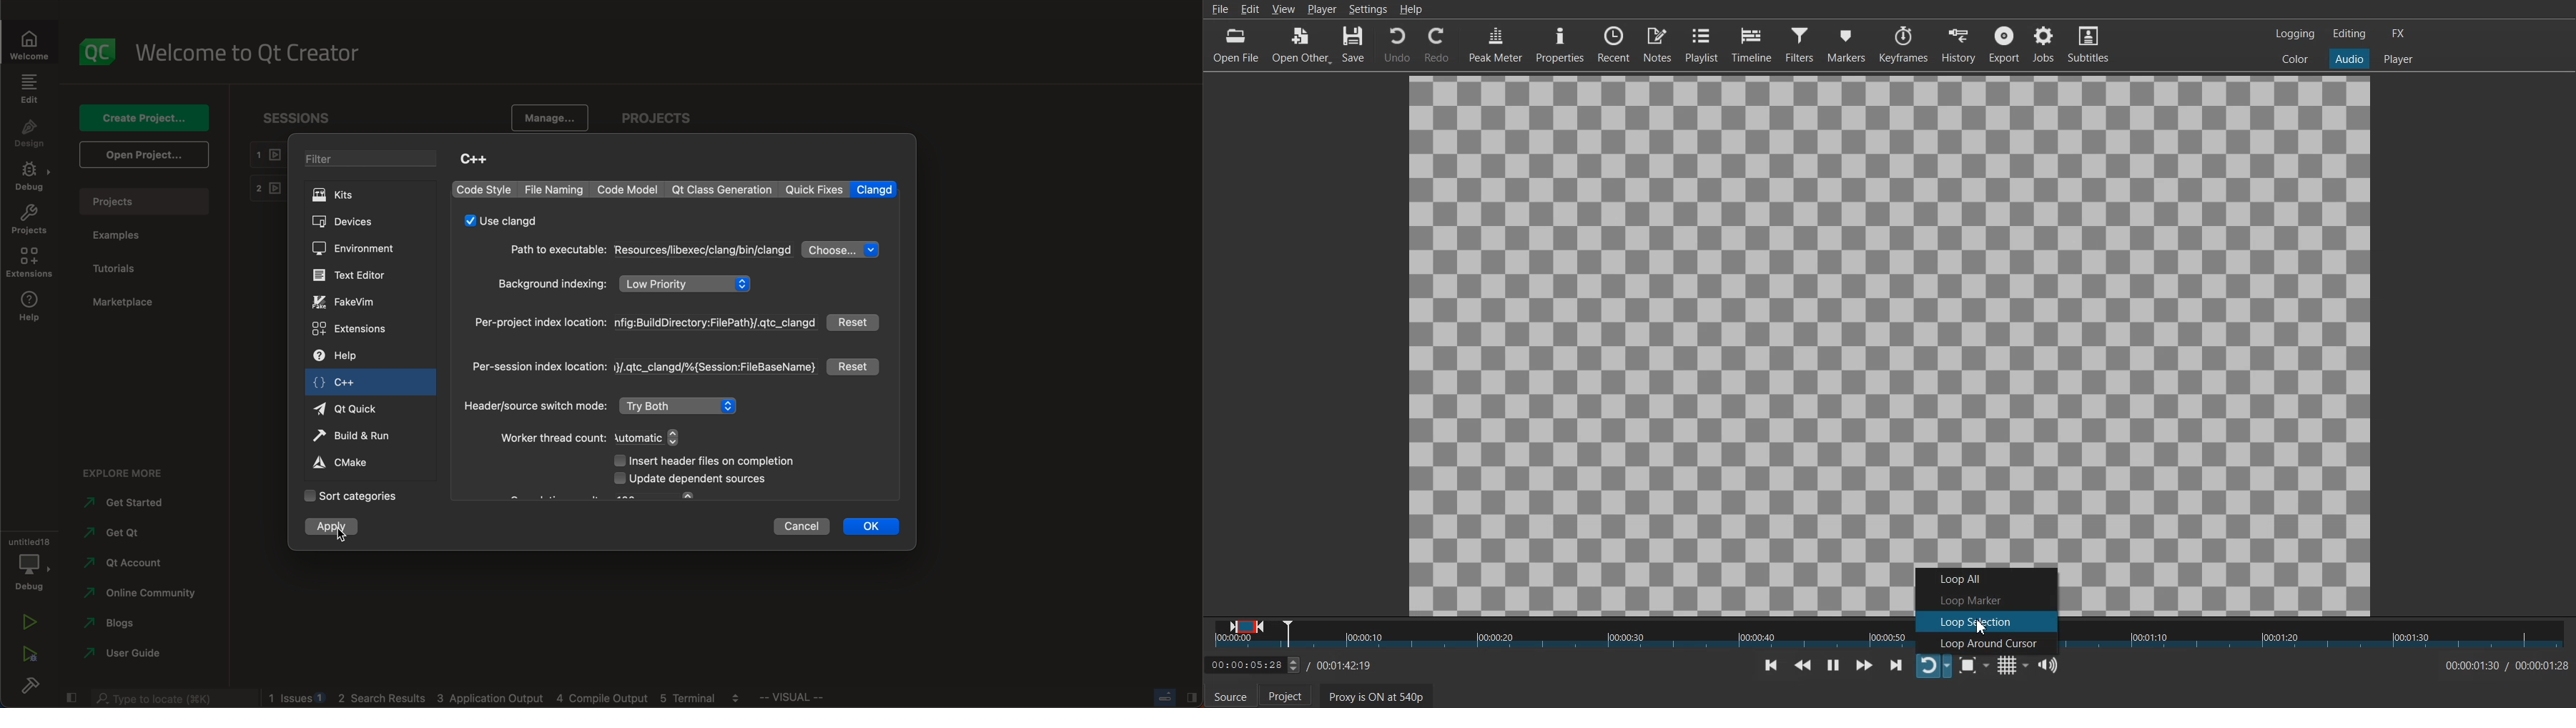 This screenshot has width=2576, height=728. What do you see at coordinates (360, 498) in the screenshot?
I see `categories` at bounding box center [360, 498].